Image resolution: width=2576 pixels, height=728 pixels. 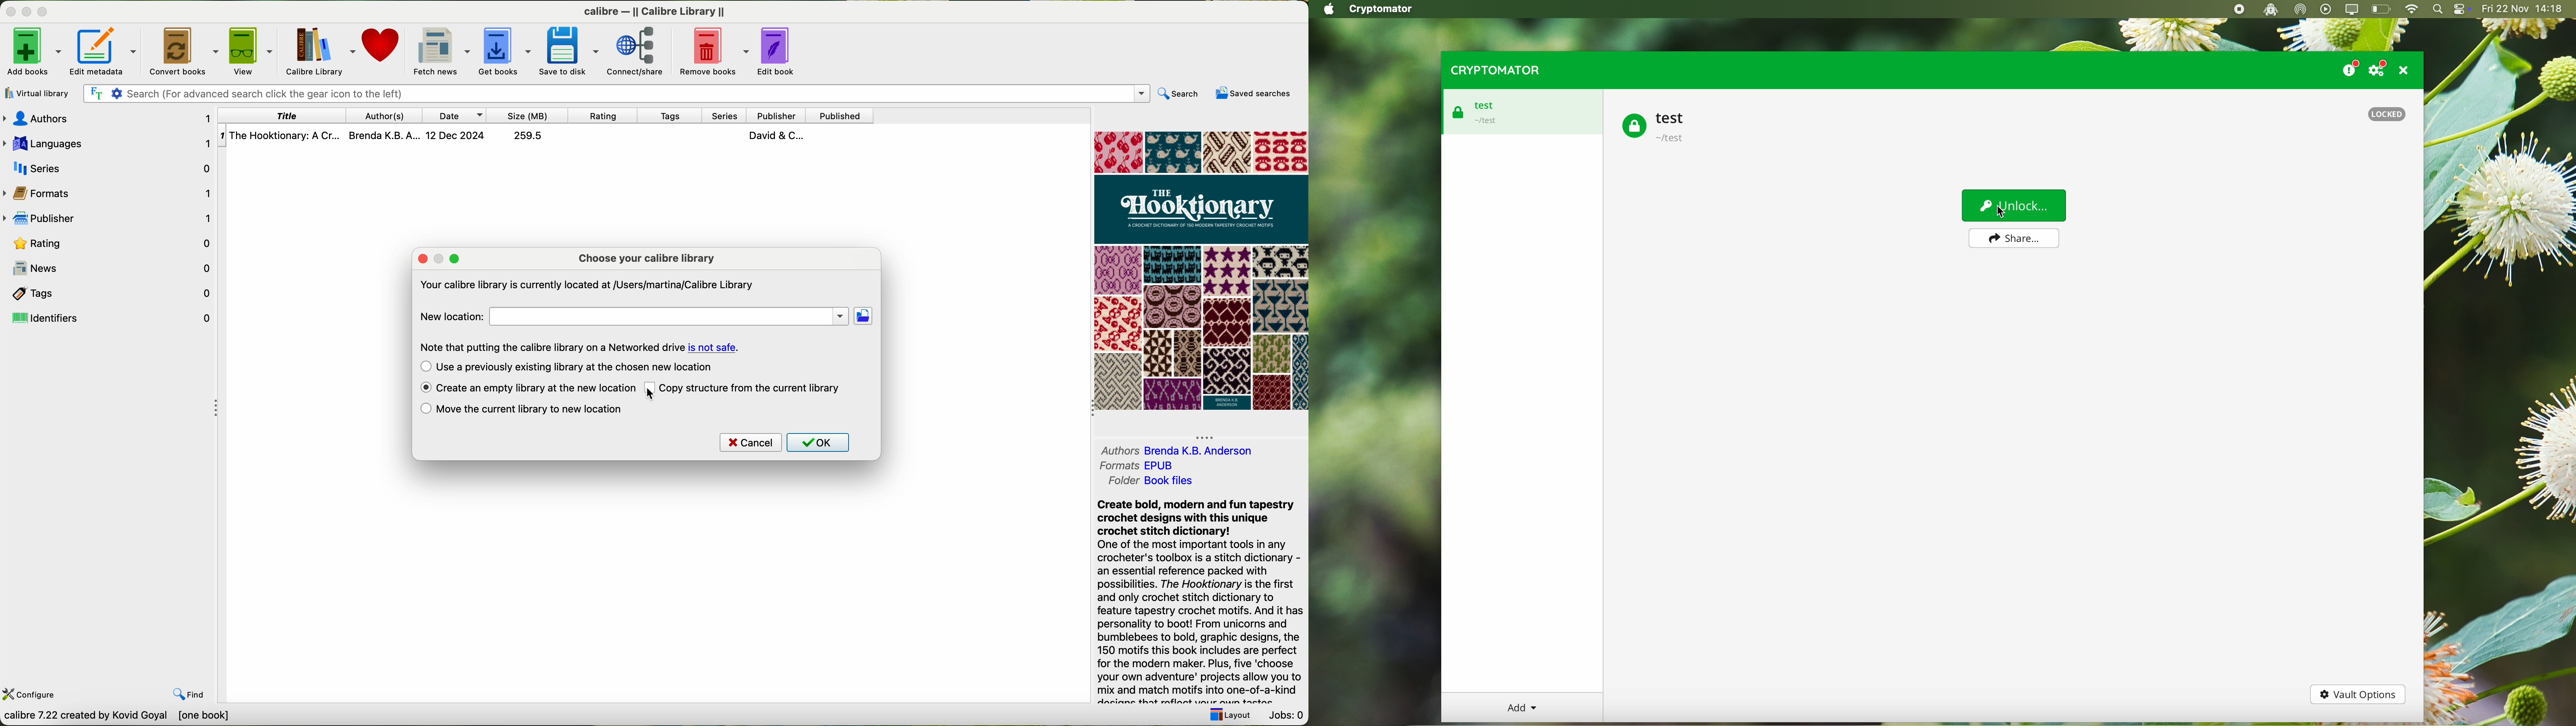 What do you see at coordinates (2406, 70) in the screenshot?
I see `close program` at bounding box center [2406, 70].